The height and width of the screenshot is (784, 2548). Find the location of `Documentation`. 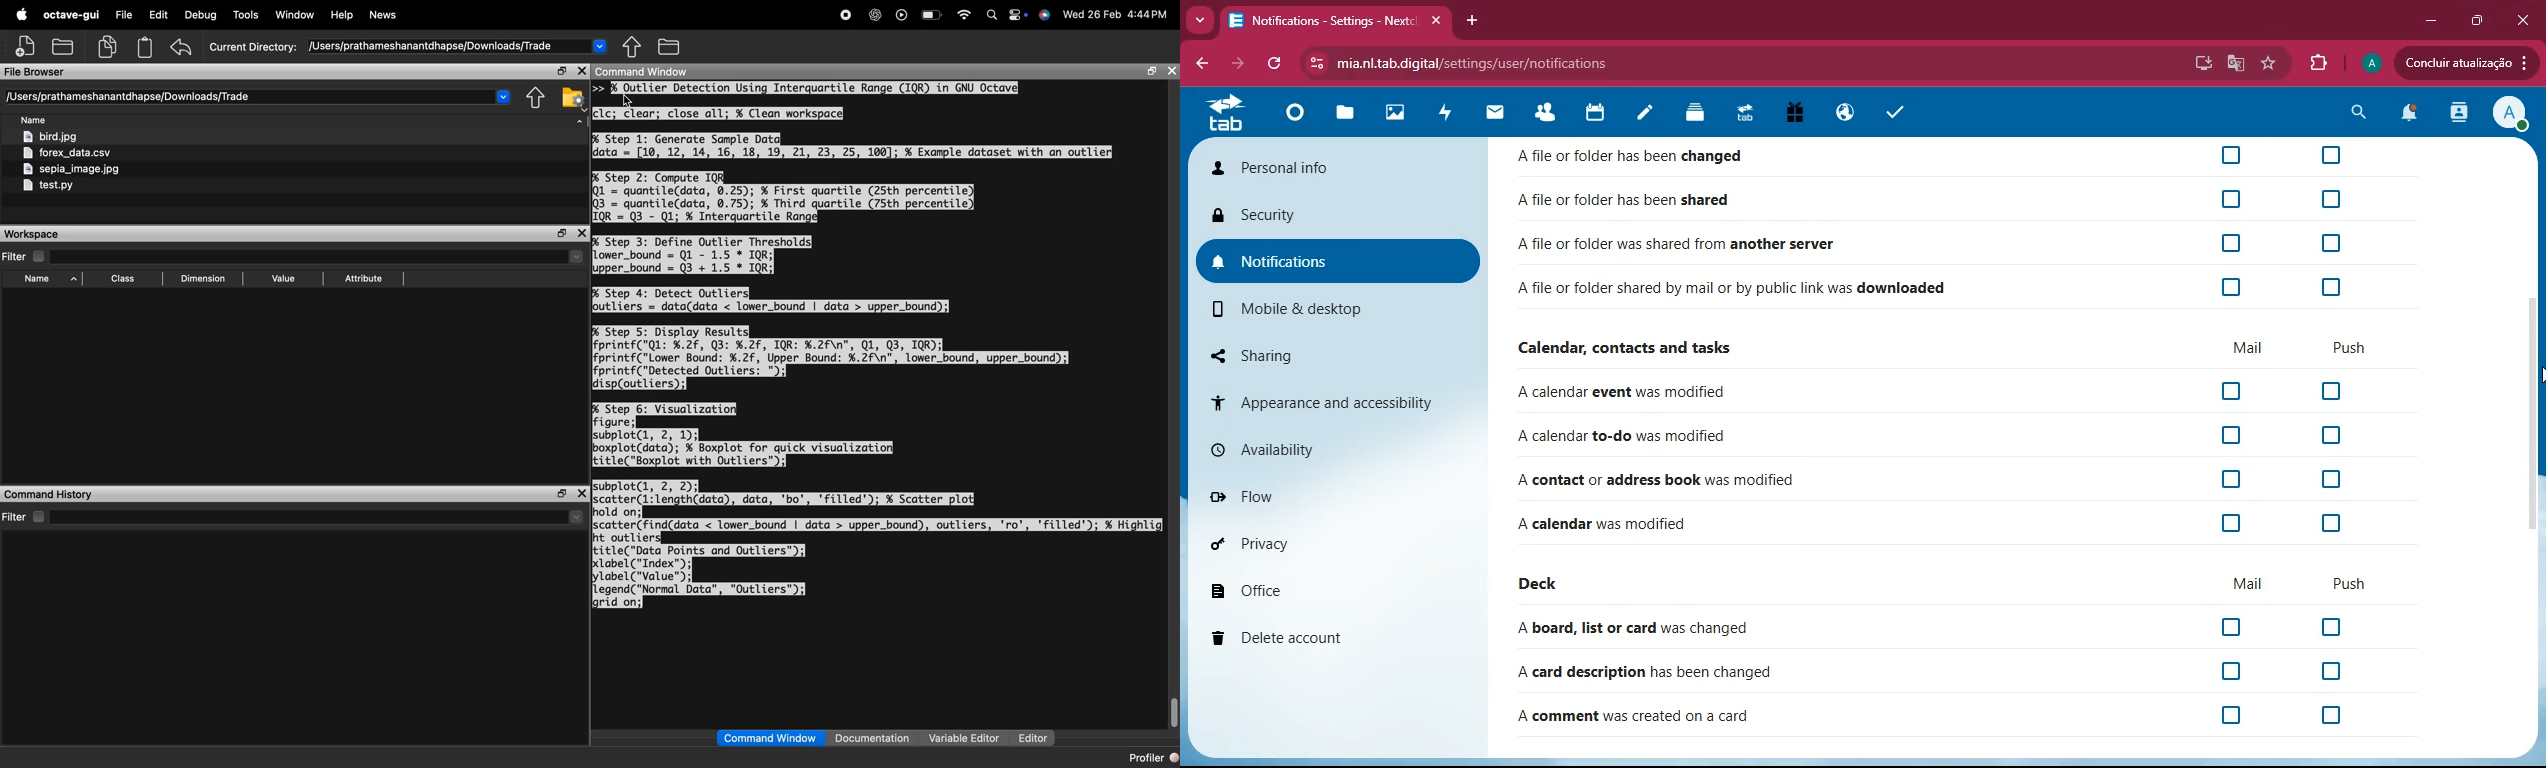

Documentation is located at coordinates (873, 737).